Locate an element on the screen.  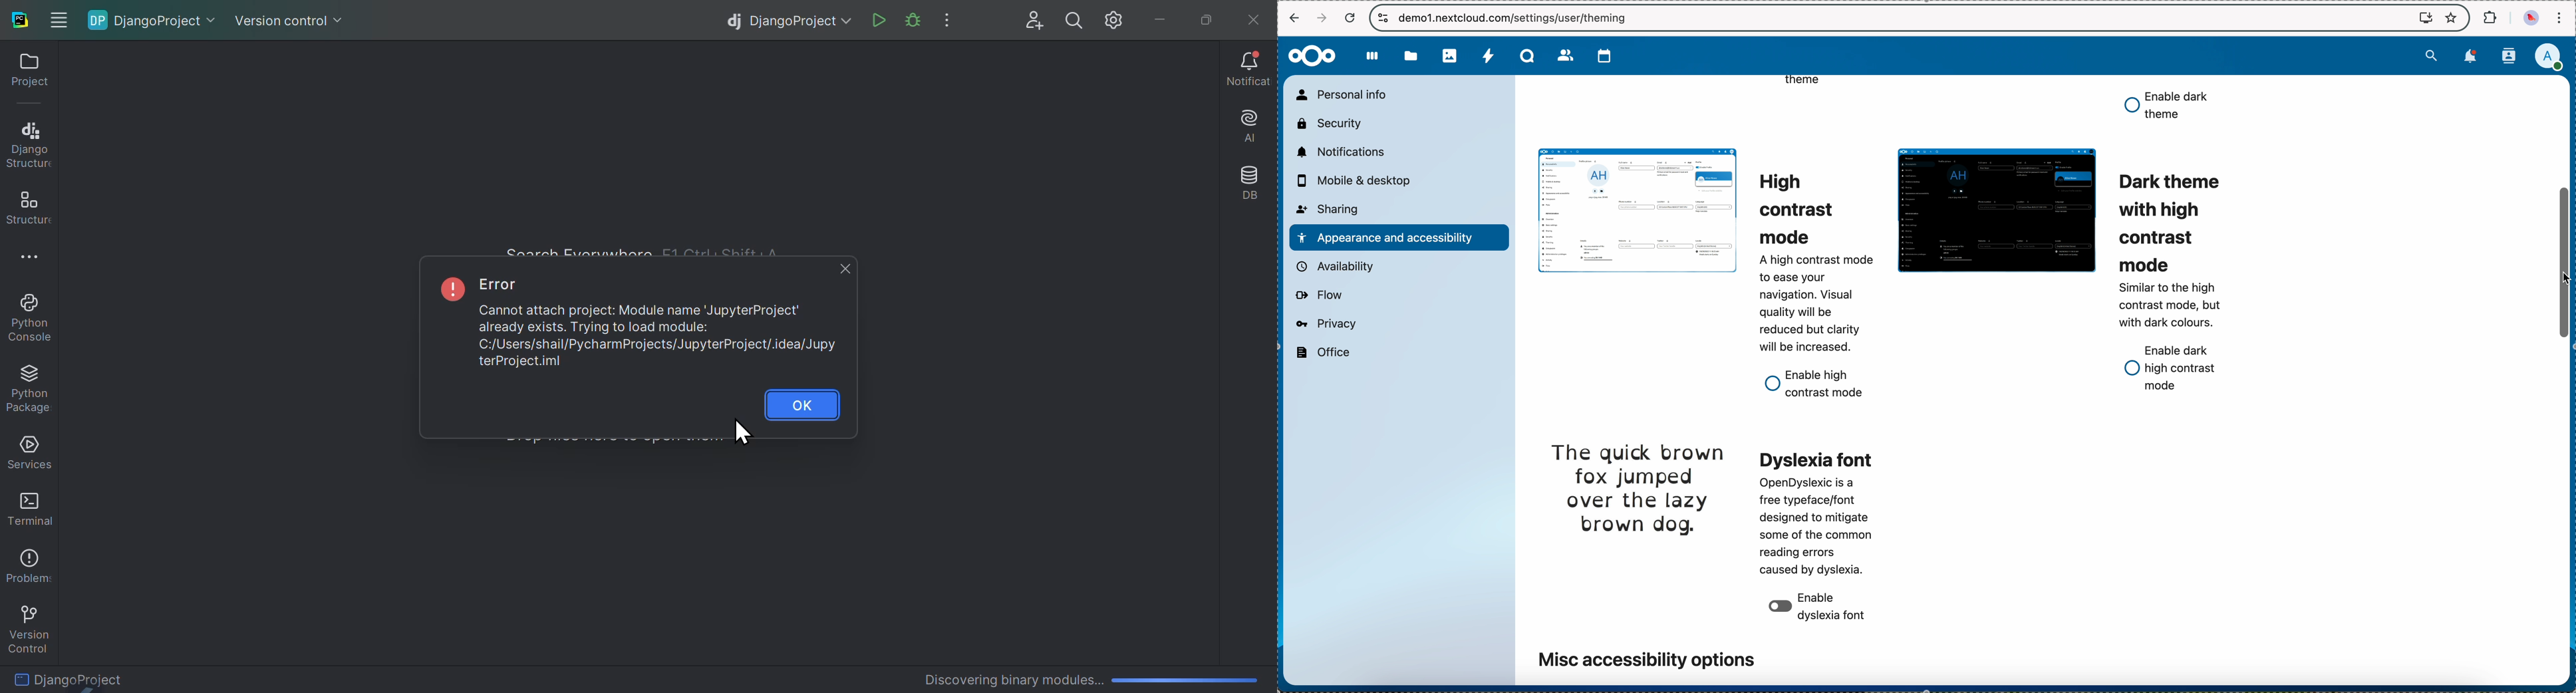
search is located at coordinates (2430, 56).